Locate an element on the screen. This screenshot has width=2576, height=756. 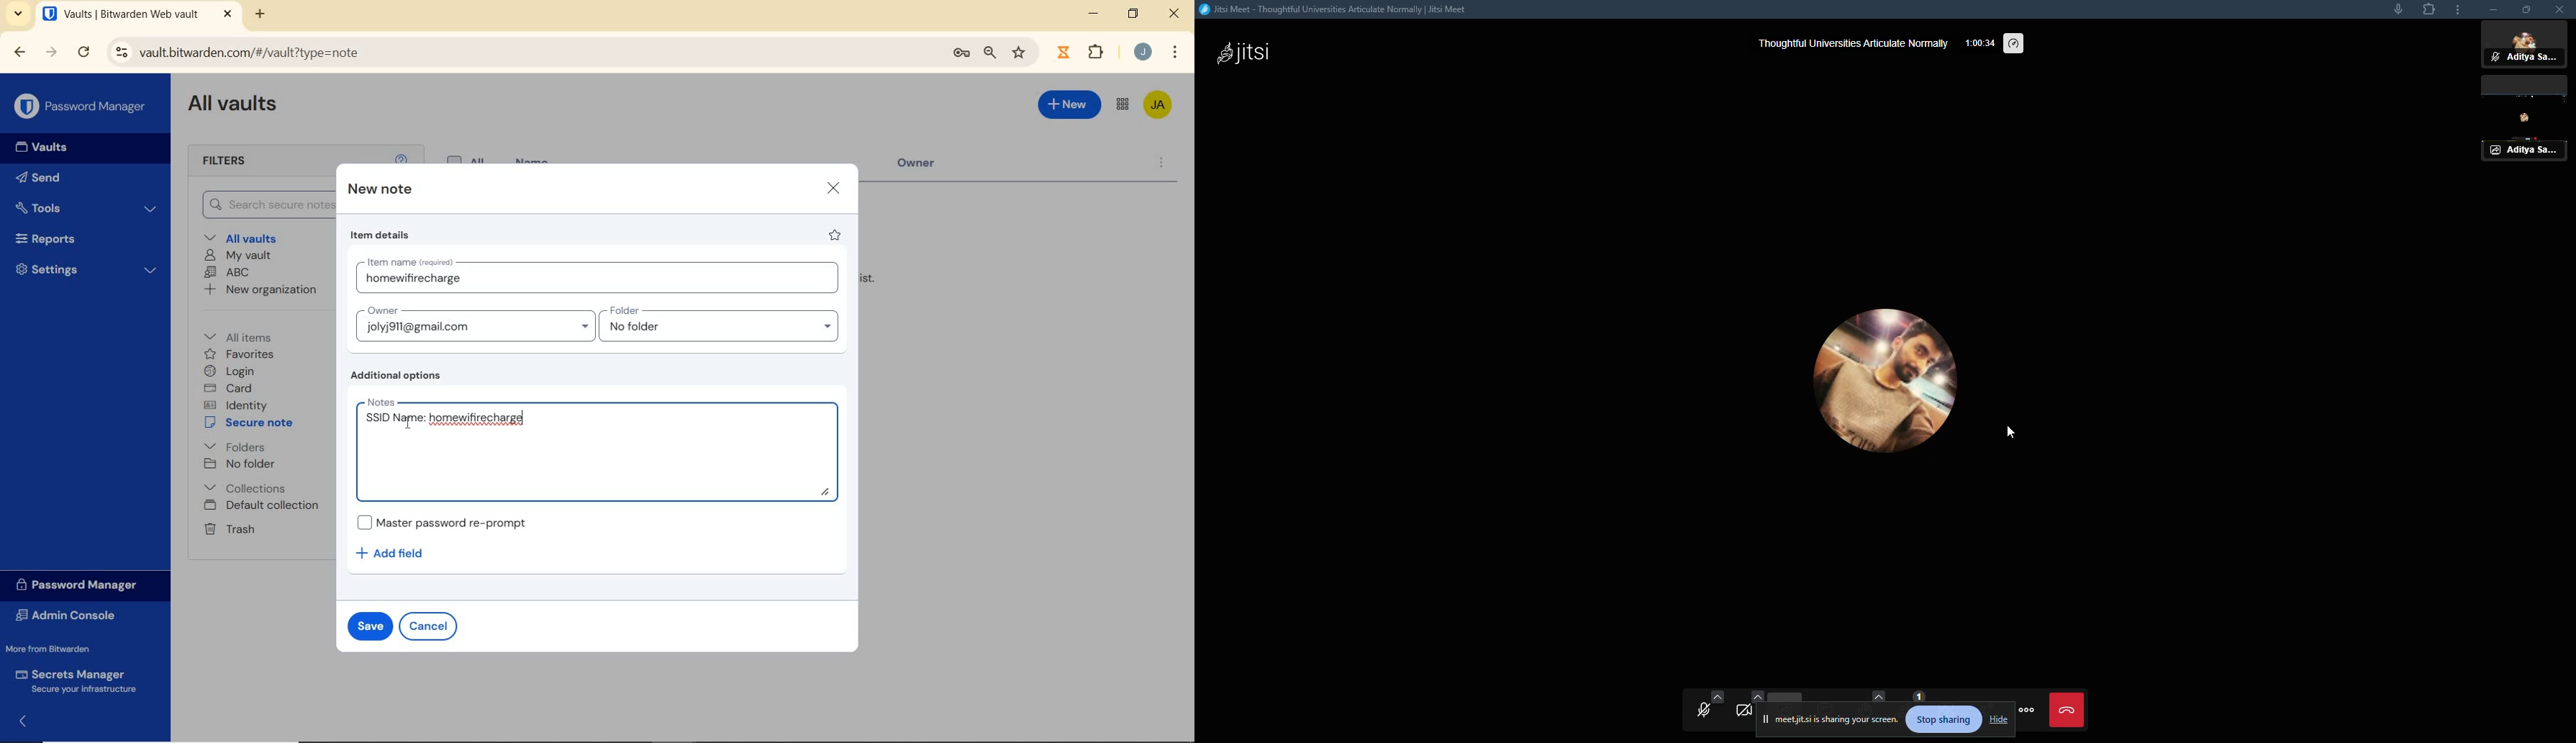
Master password re-prompt is located at coordinates (450, 522).